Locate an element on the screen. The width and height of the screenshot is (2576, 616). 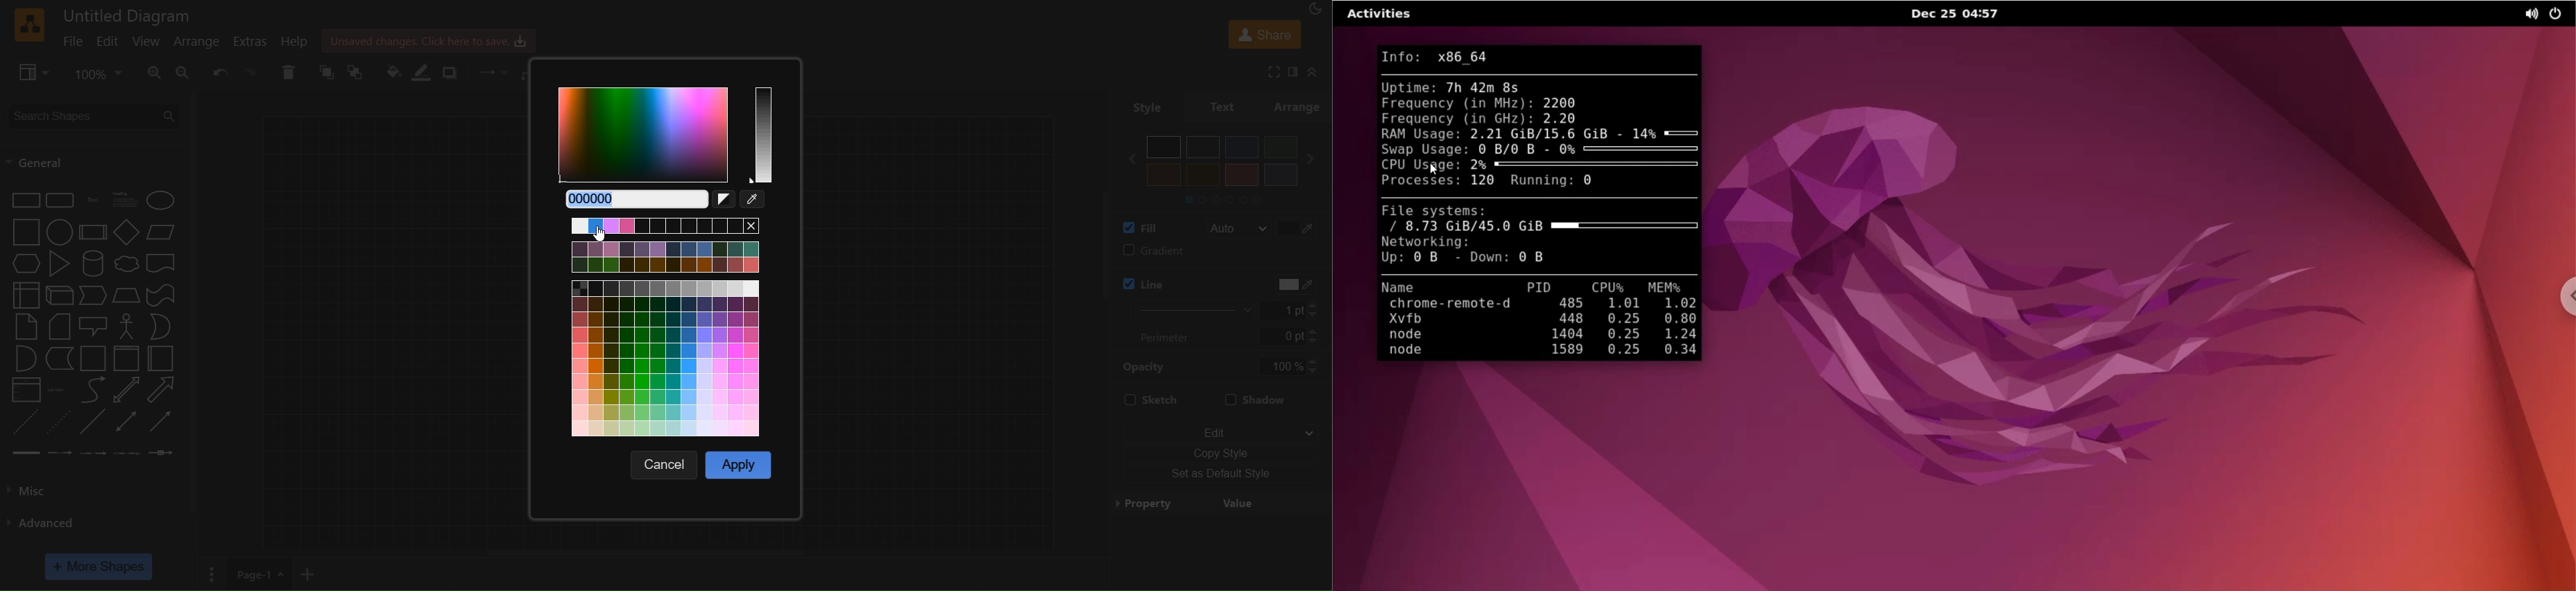
title is located at coordinates (128, 15).